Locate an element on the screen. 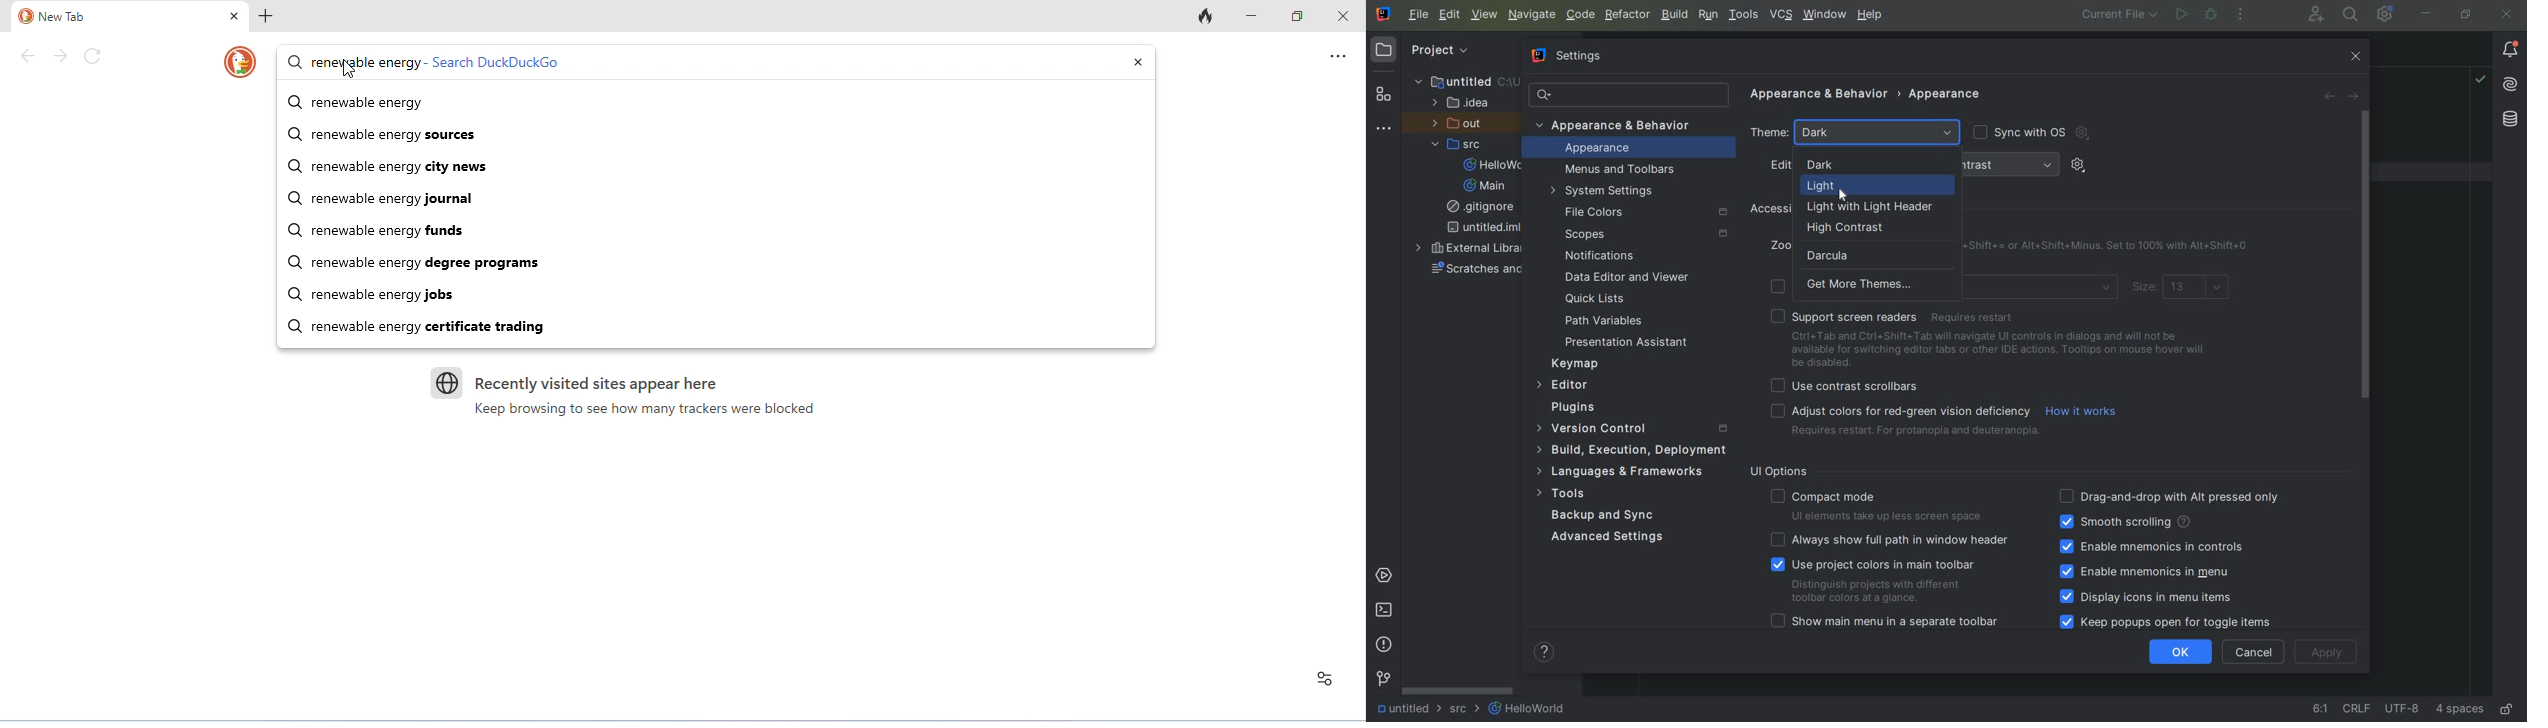 This screenshot has height=728, width=2548. CODE is located at coordinates (1580, 15).